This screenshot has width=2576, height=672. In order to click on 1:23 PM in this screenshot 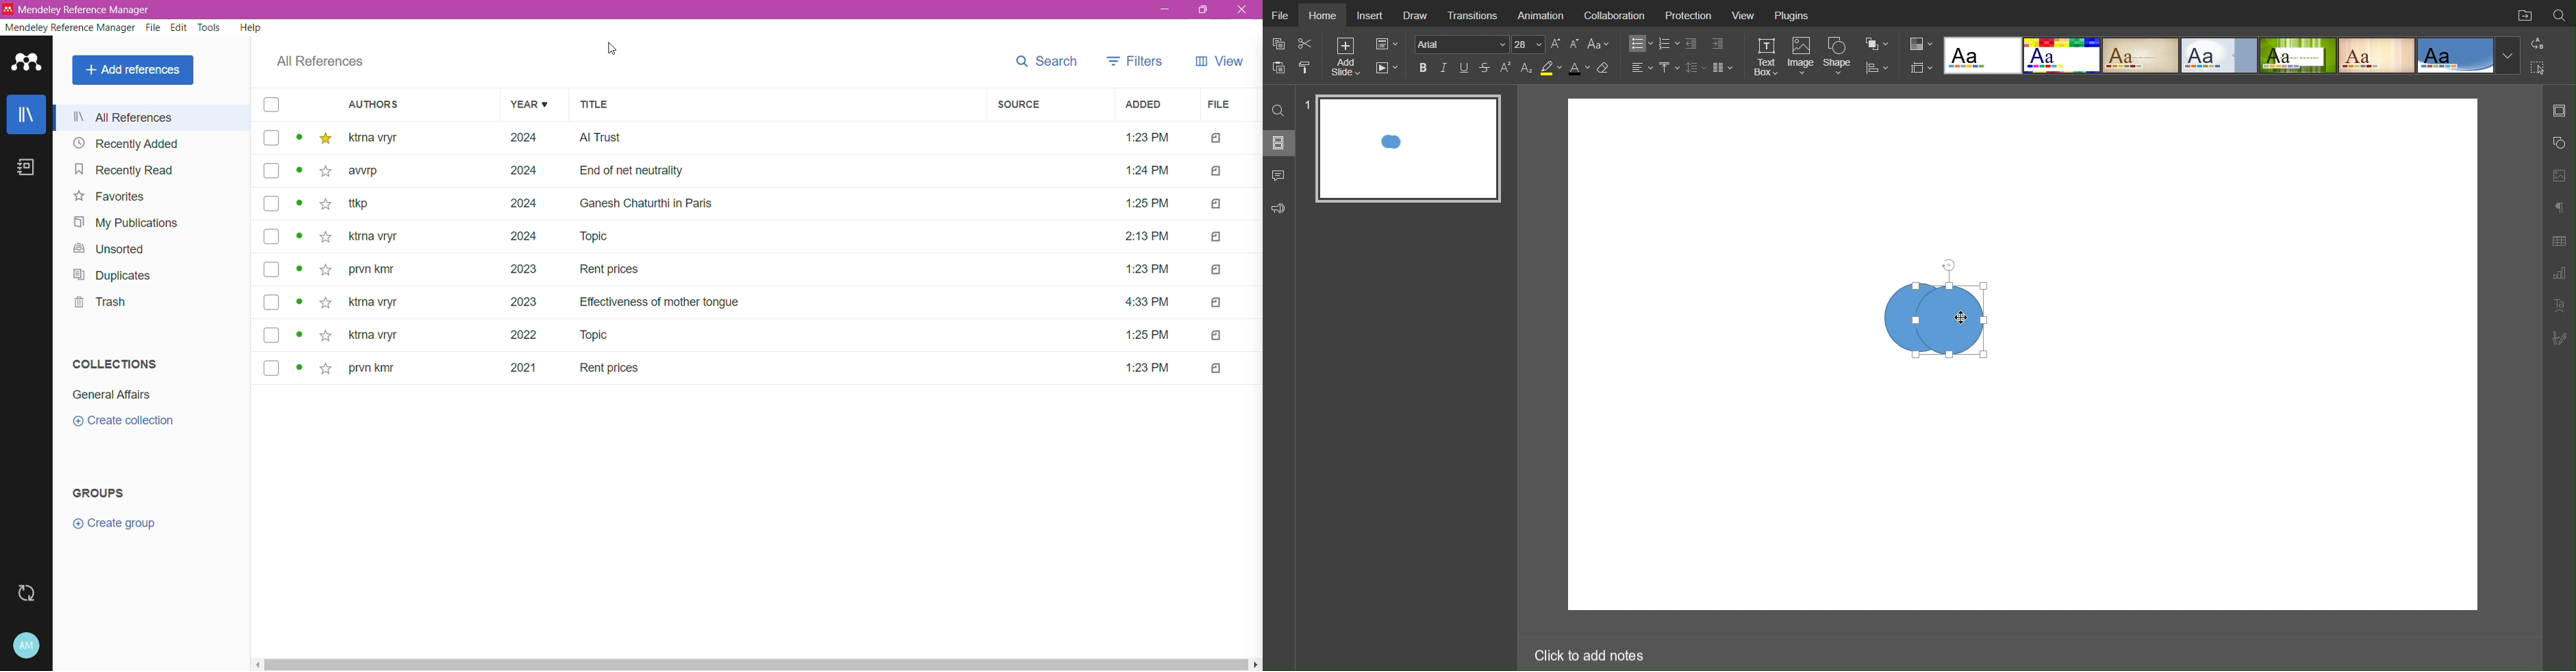, I will do `click(1148, 136)`.